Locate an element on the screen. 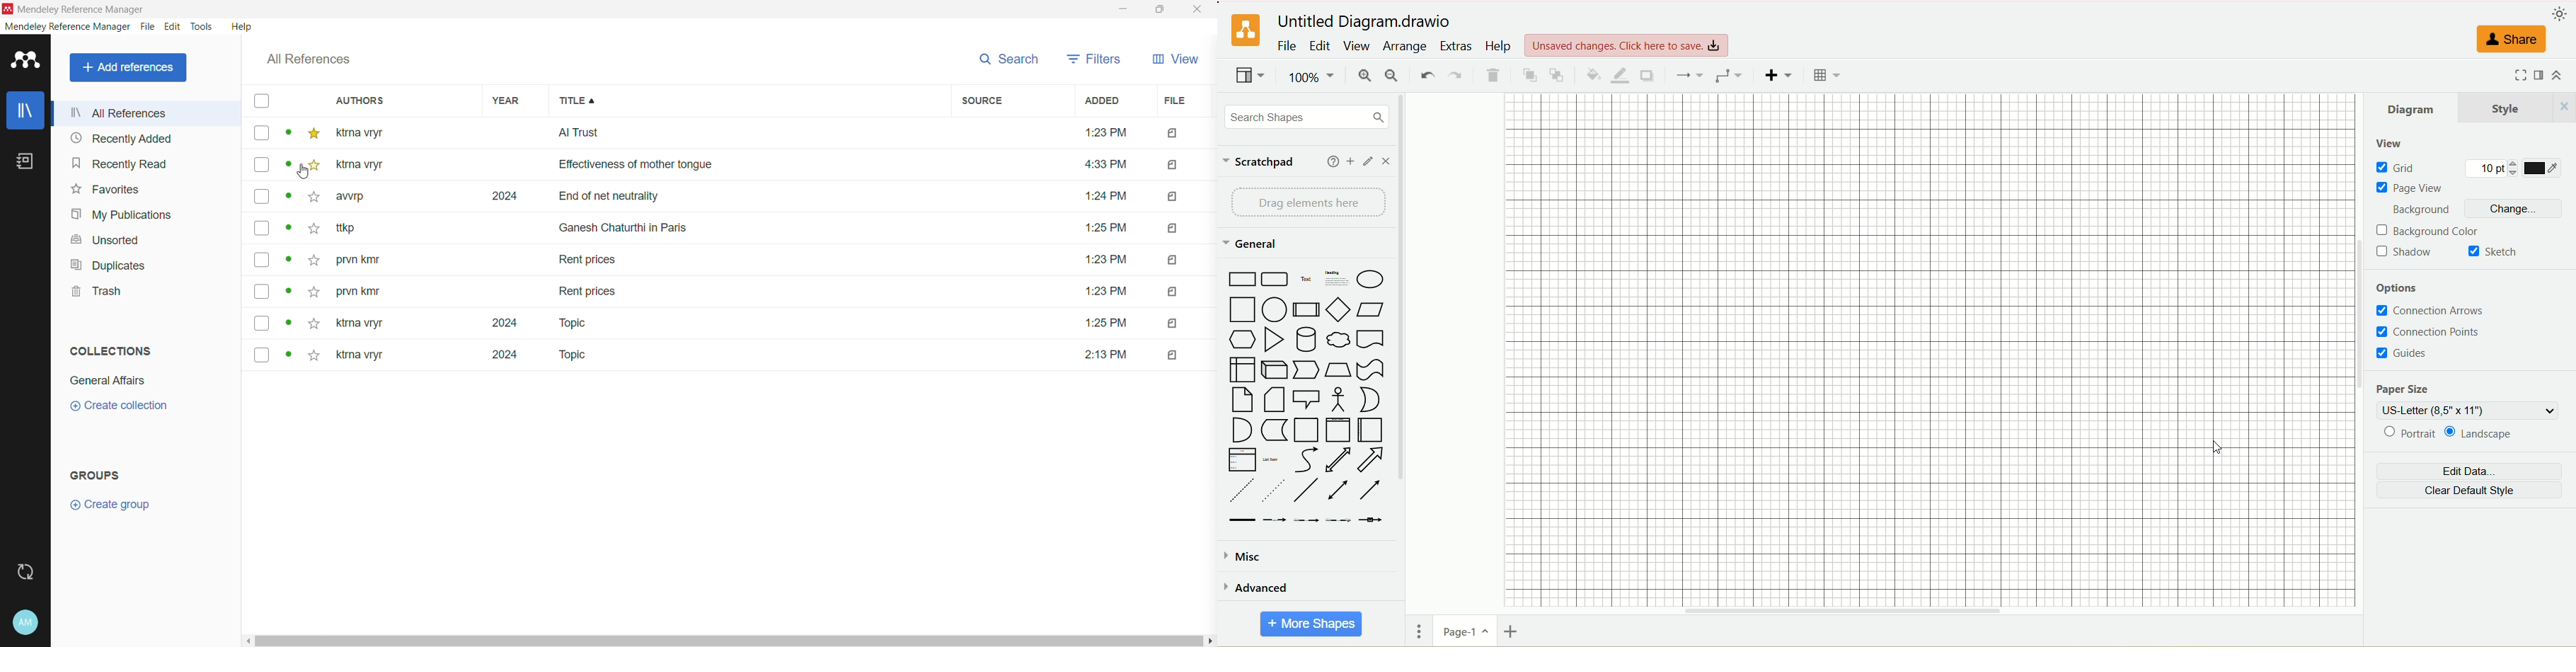 This screenshot has height=672, width=2576. page-1 is located at coordinates (1469, 633).